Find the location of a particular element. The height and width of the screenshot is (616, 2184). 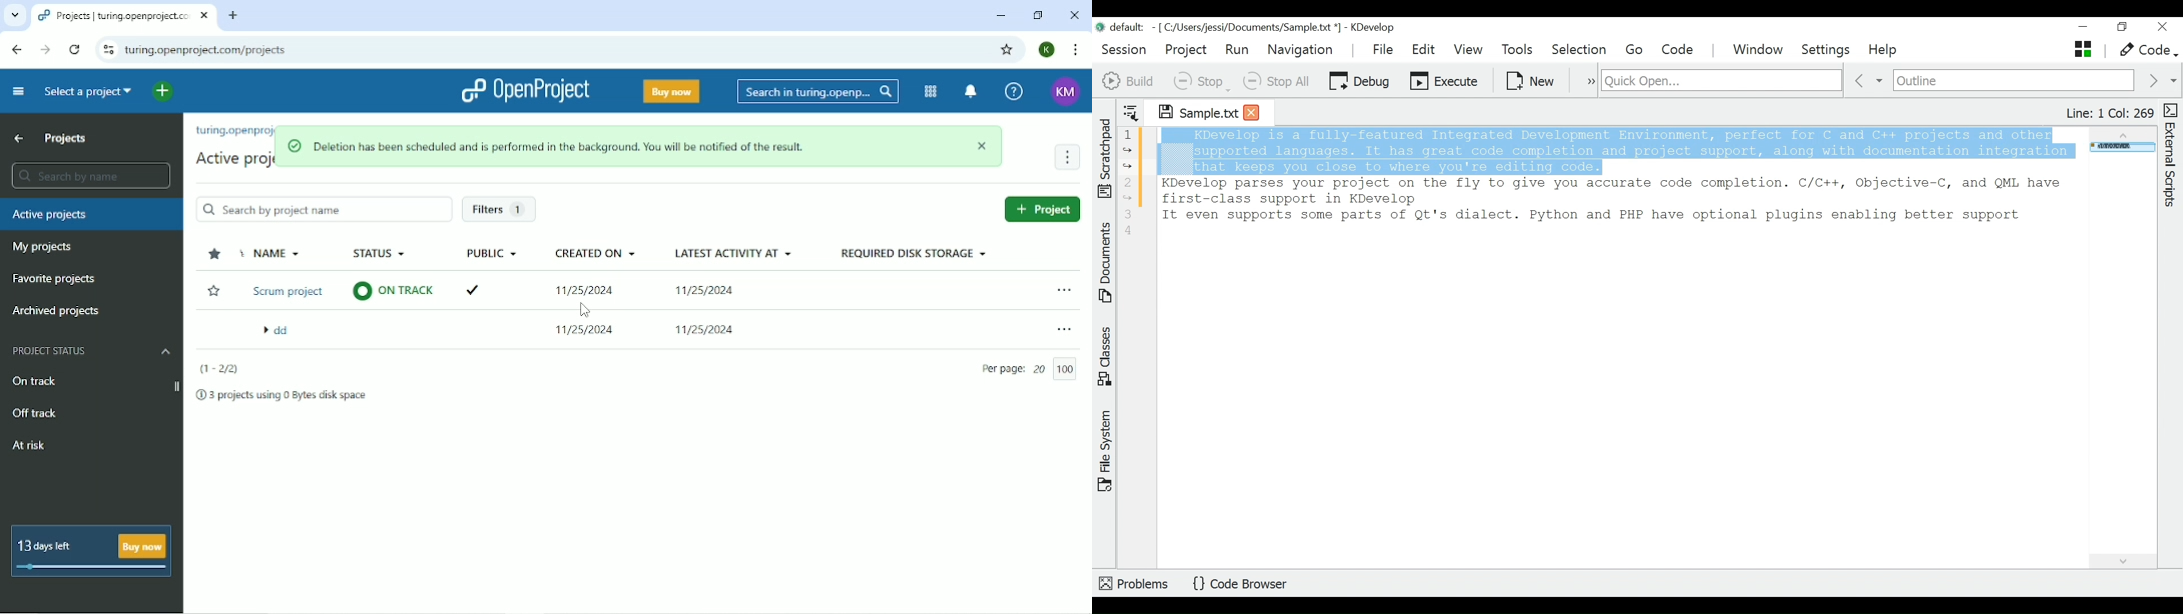

Buy now is located at coordinates (672, 91).